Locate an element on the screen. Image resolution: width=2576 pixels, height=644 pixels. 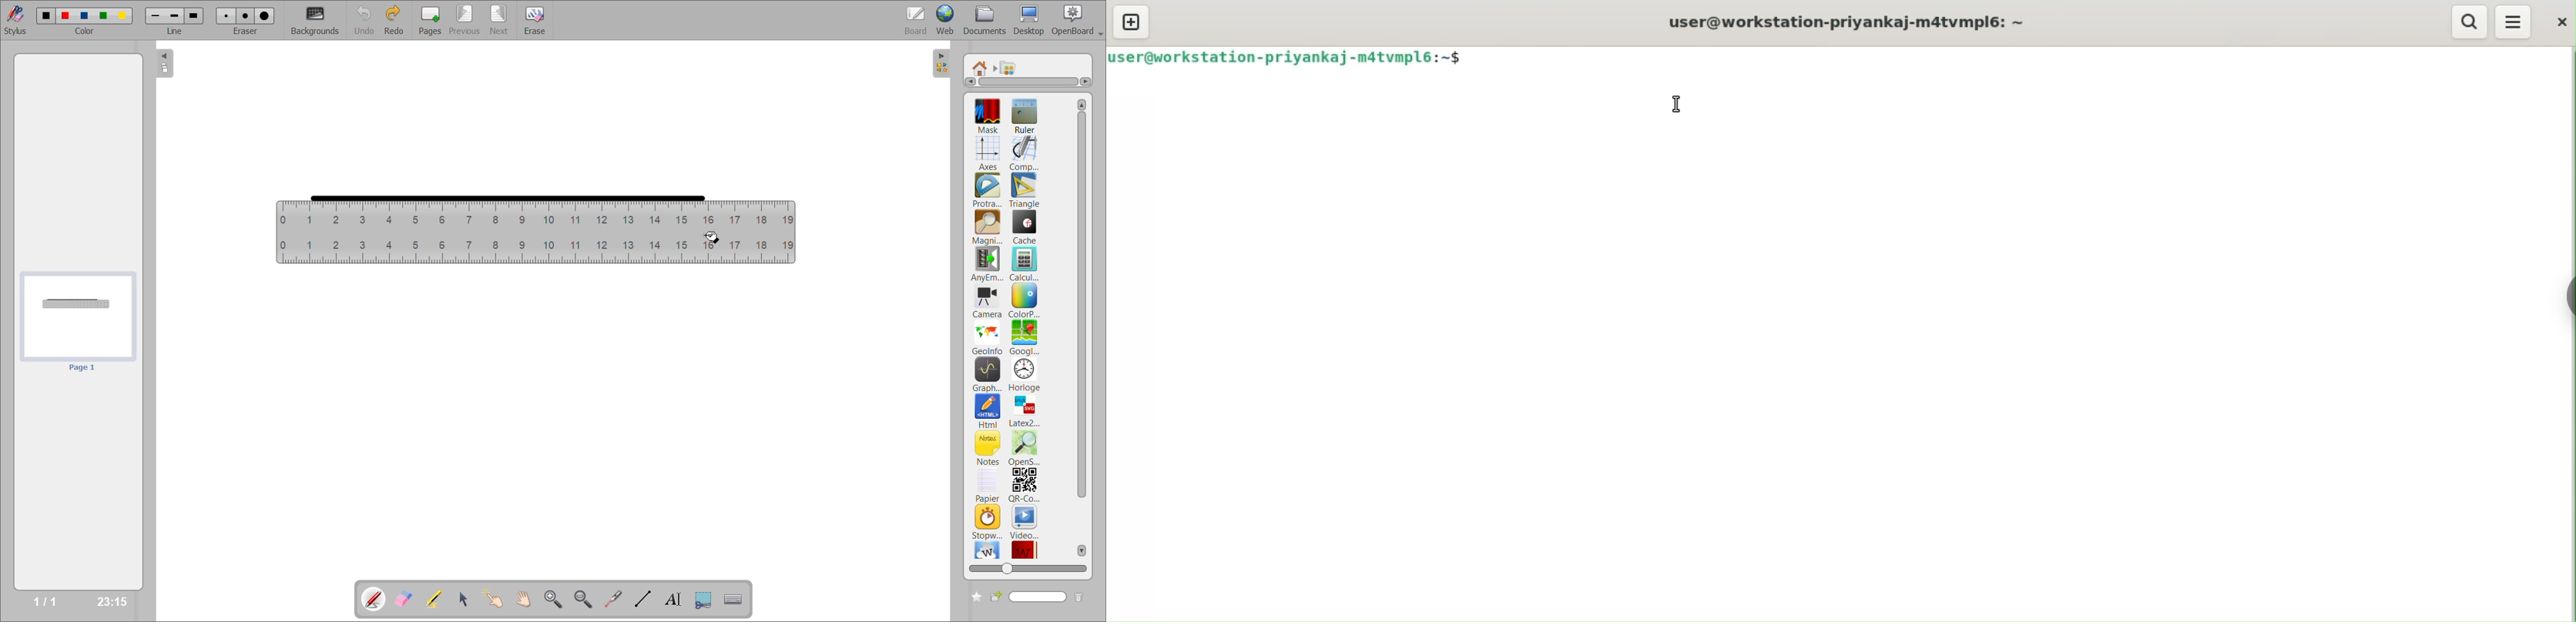
backgrounds is located at coordinates (317, 20).